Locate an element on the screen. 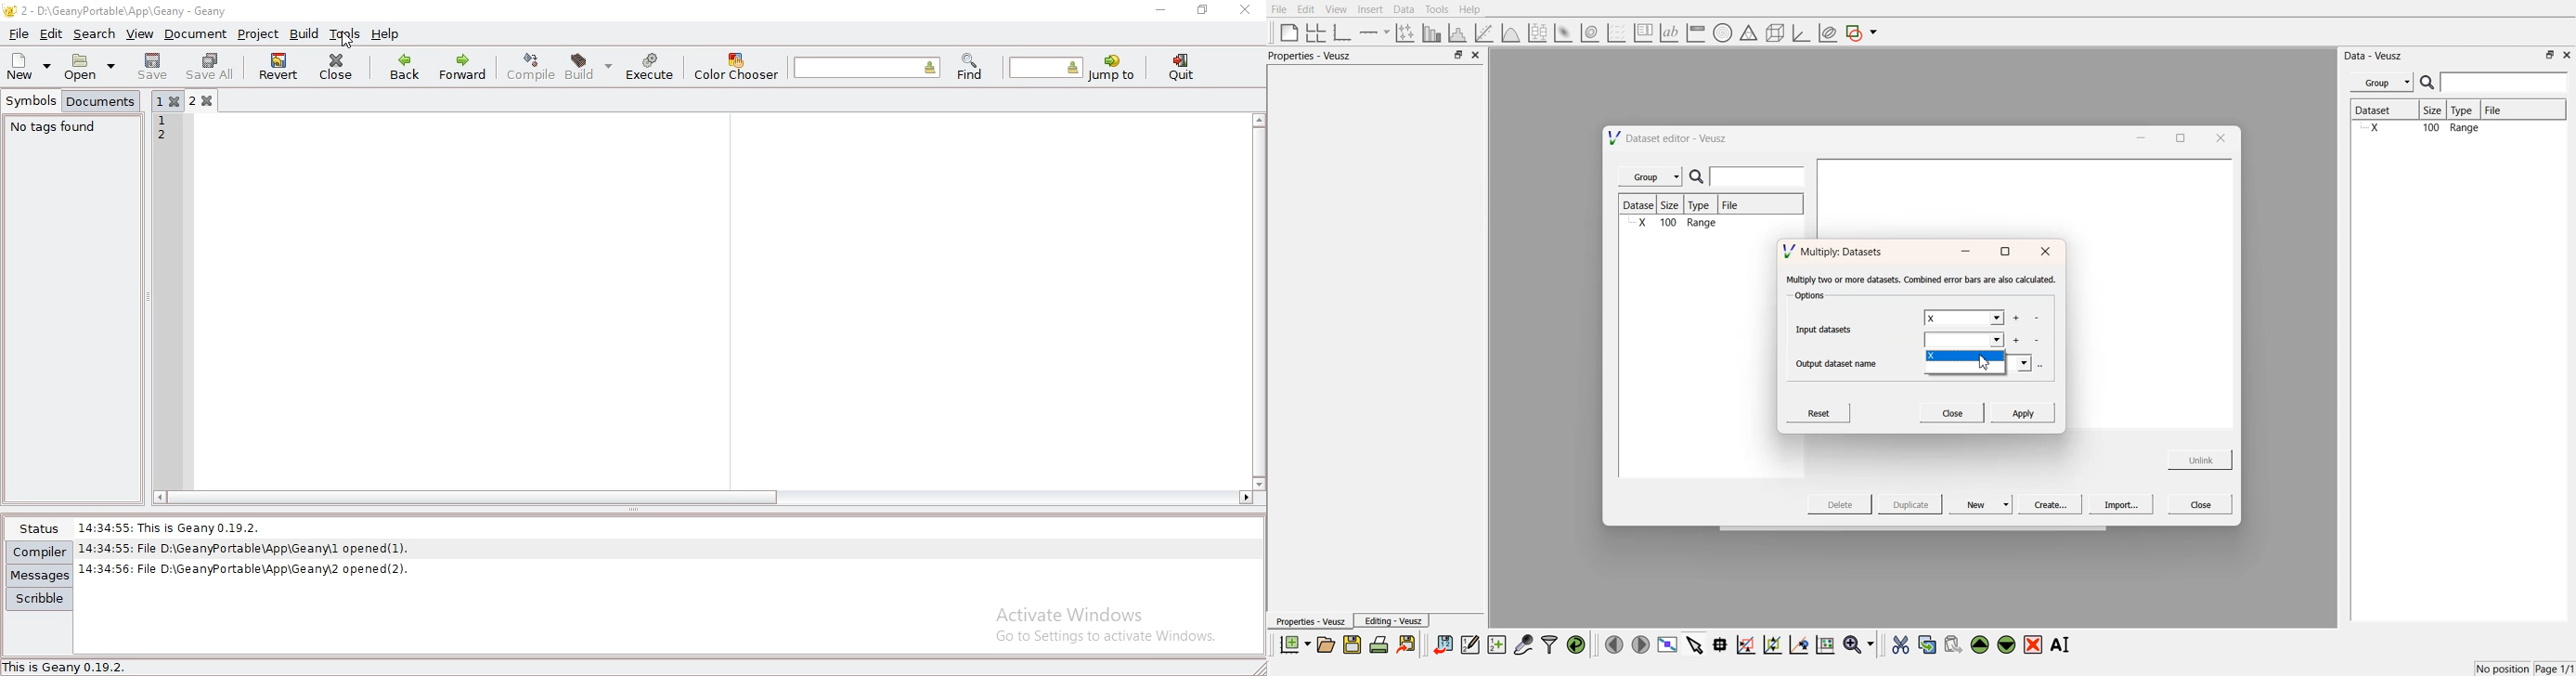 The image size is (2576, 700). Type is located at coordinates (1703, 205).